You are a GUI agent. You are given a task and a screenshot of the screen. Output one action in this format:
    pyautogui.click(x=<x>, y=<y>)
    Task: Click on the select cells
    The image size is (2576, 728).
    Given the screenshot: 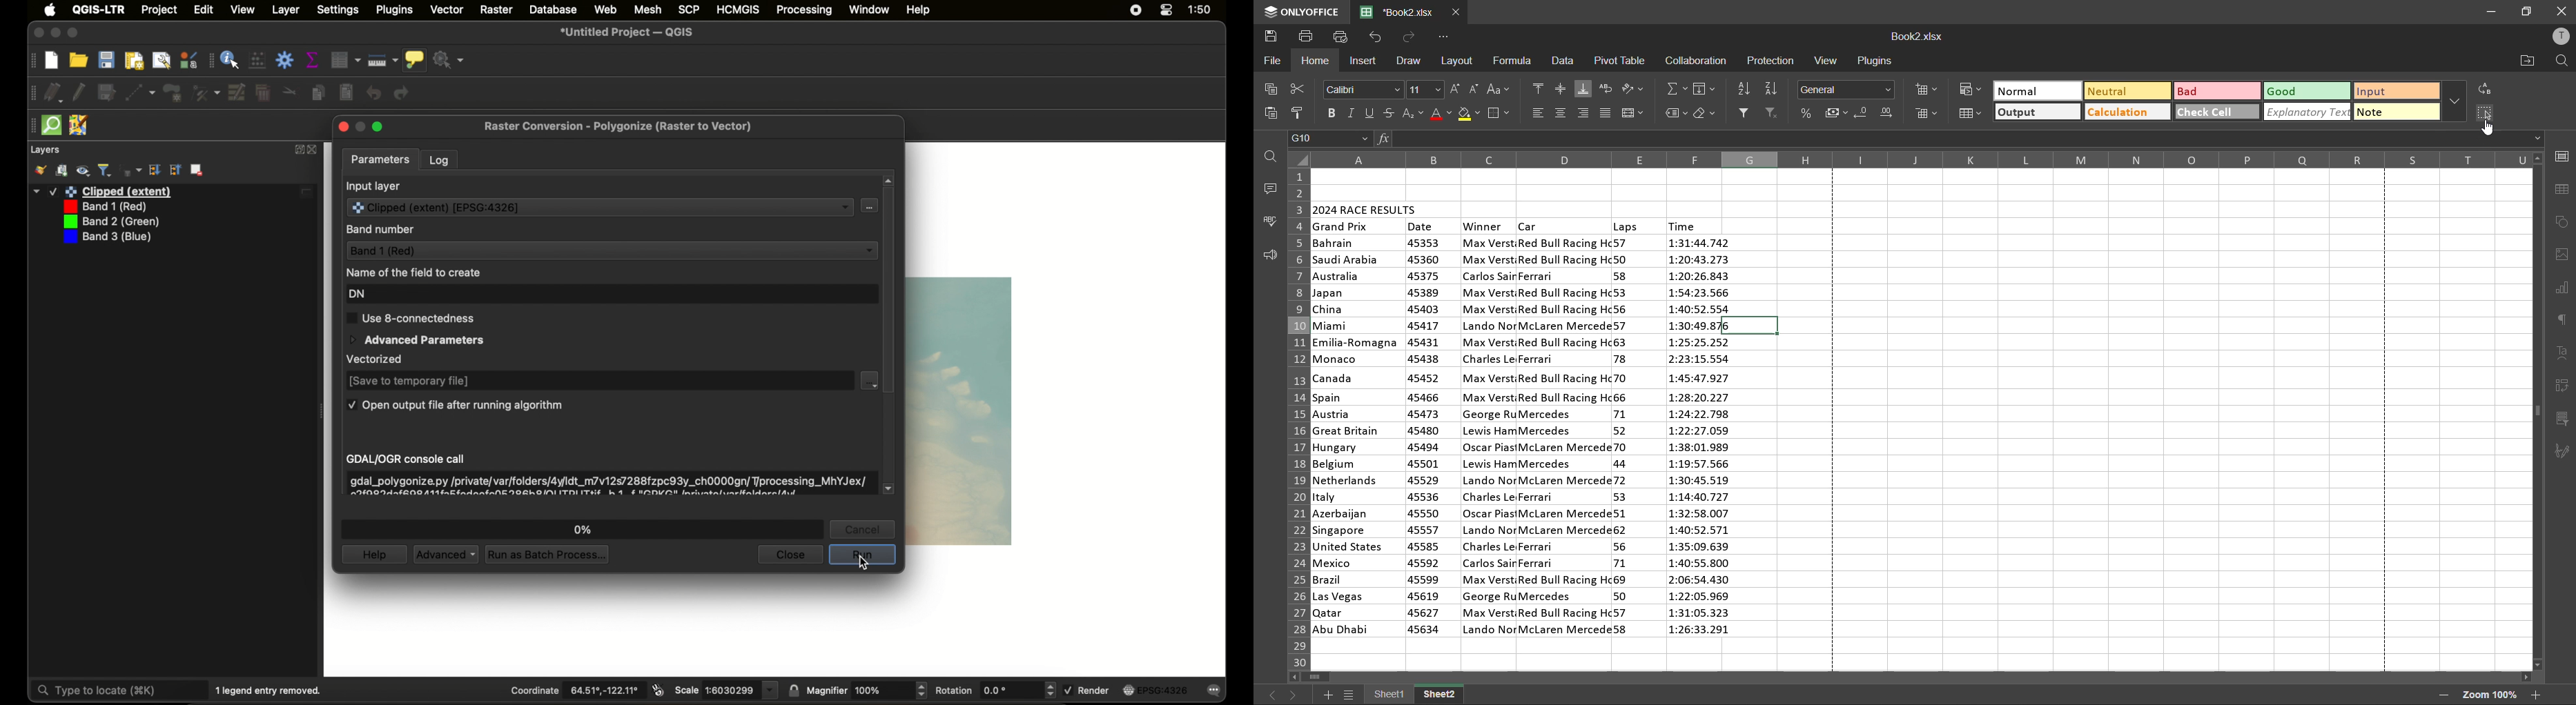 What is the action you would take?
    pyautogui.click(x=2485, y=117)
    